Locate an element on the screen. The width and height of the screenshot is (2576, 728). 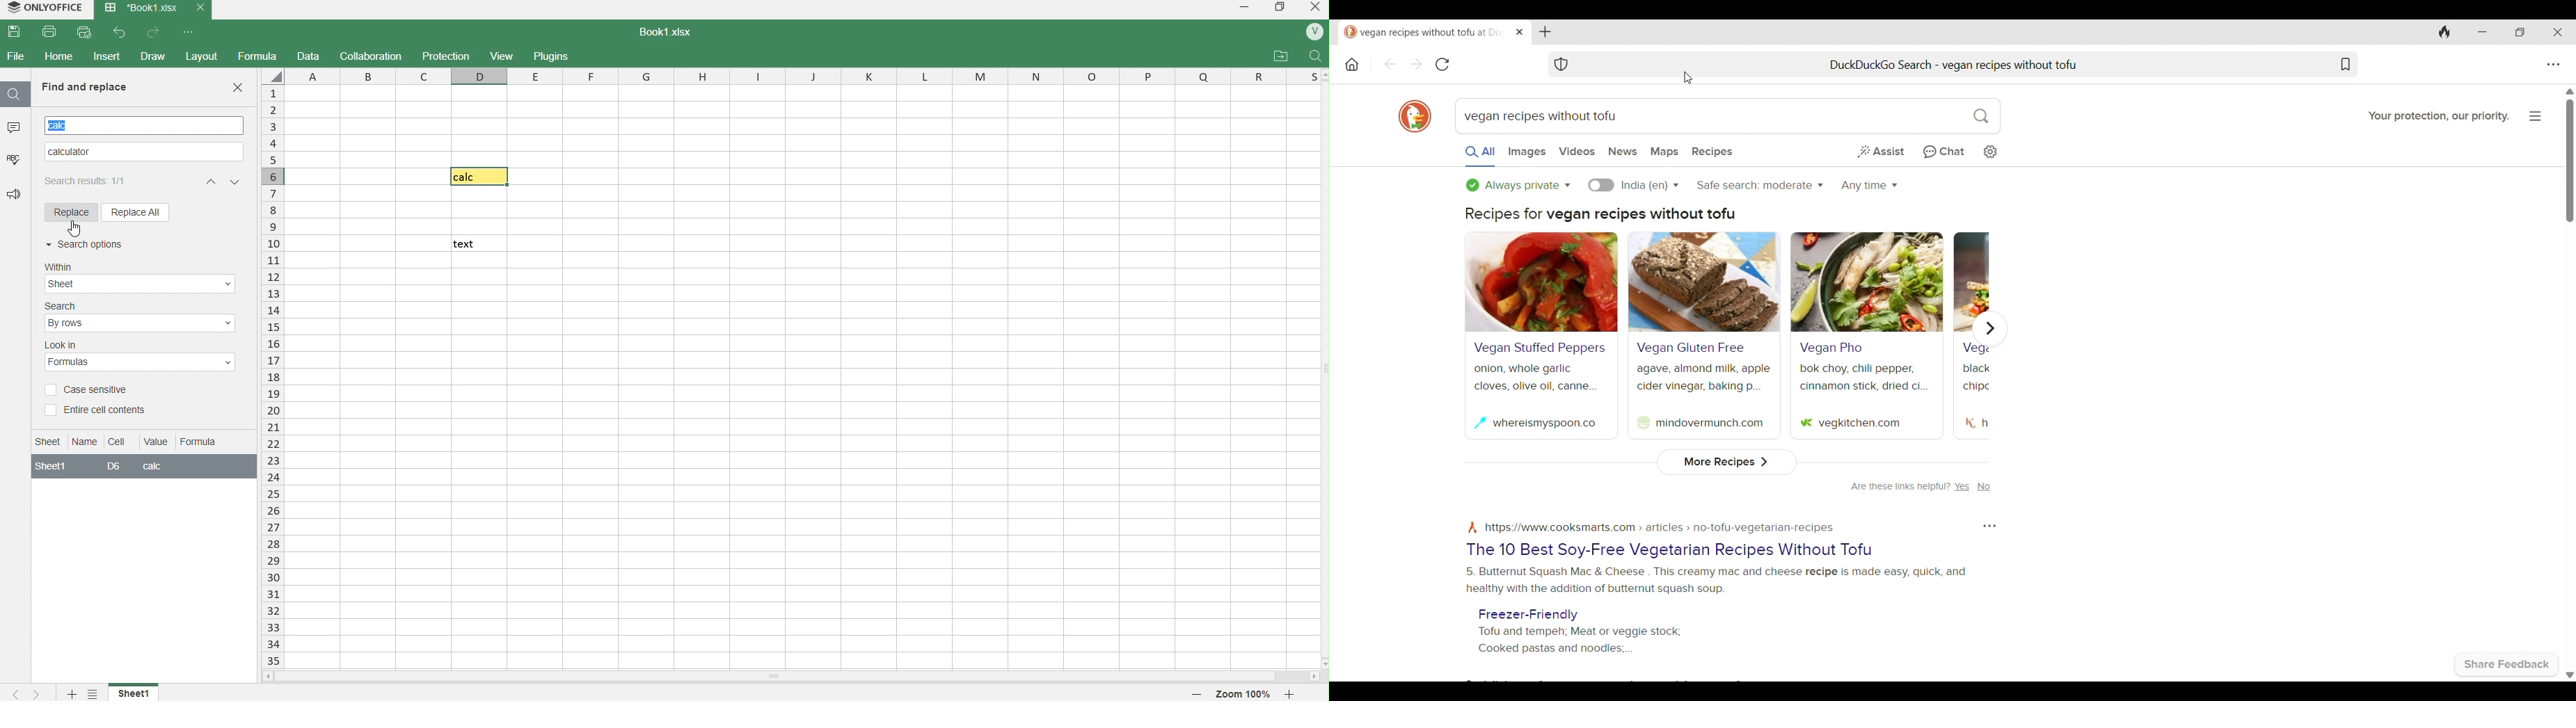
Replace all is located at coordinates (134, 213).